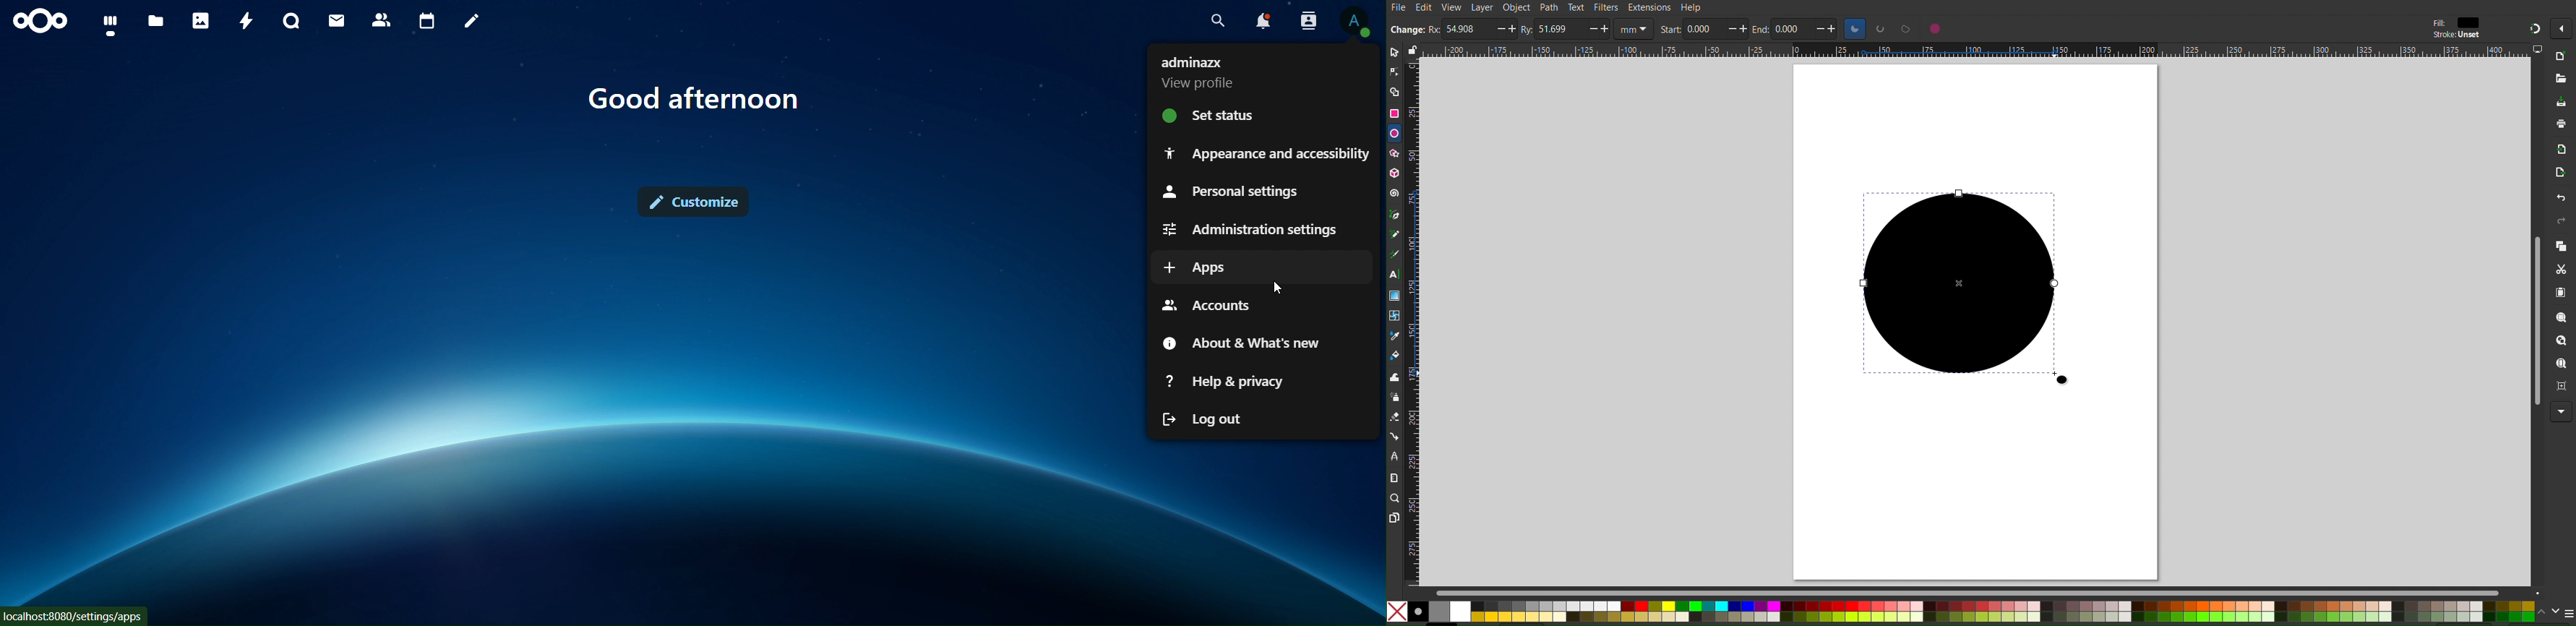 The image size is (2576, 644). I want to click on adminazx, so click(1203, 72).